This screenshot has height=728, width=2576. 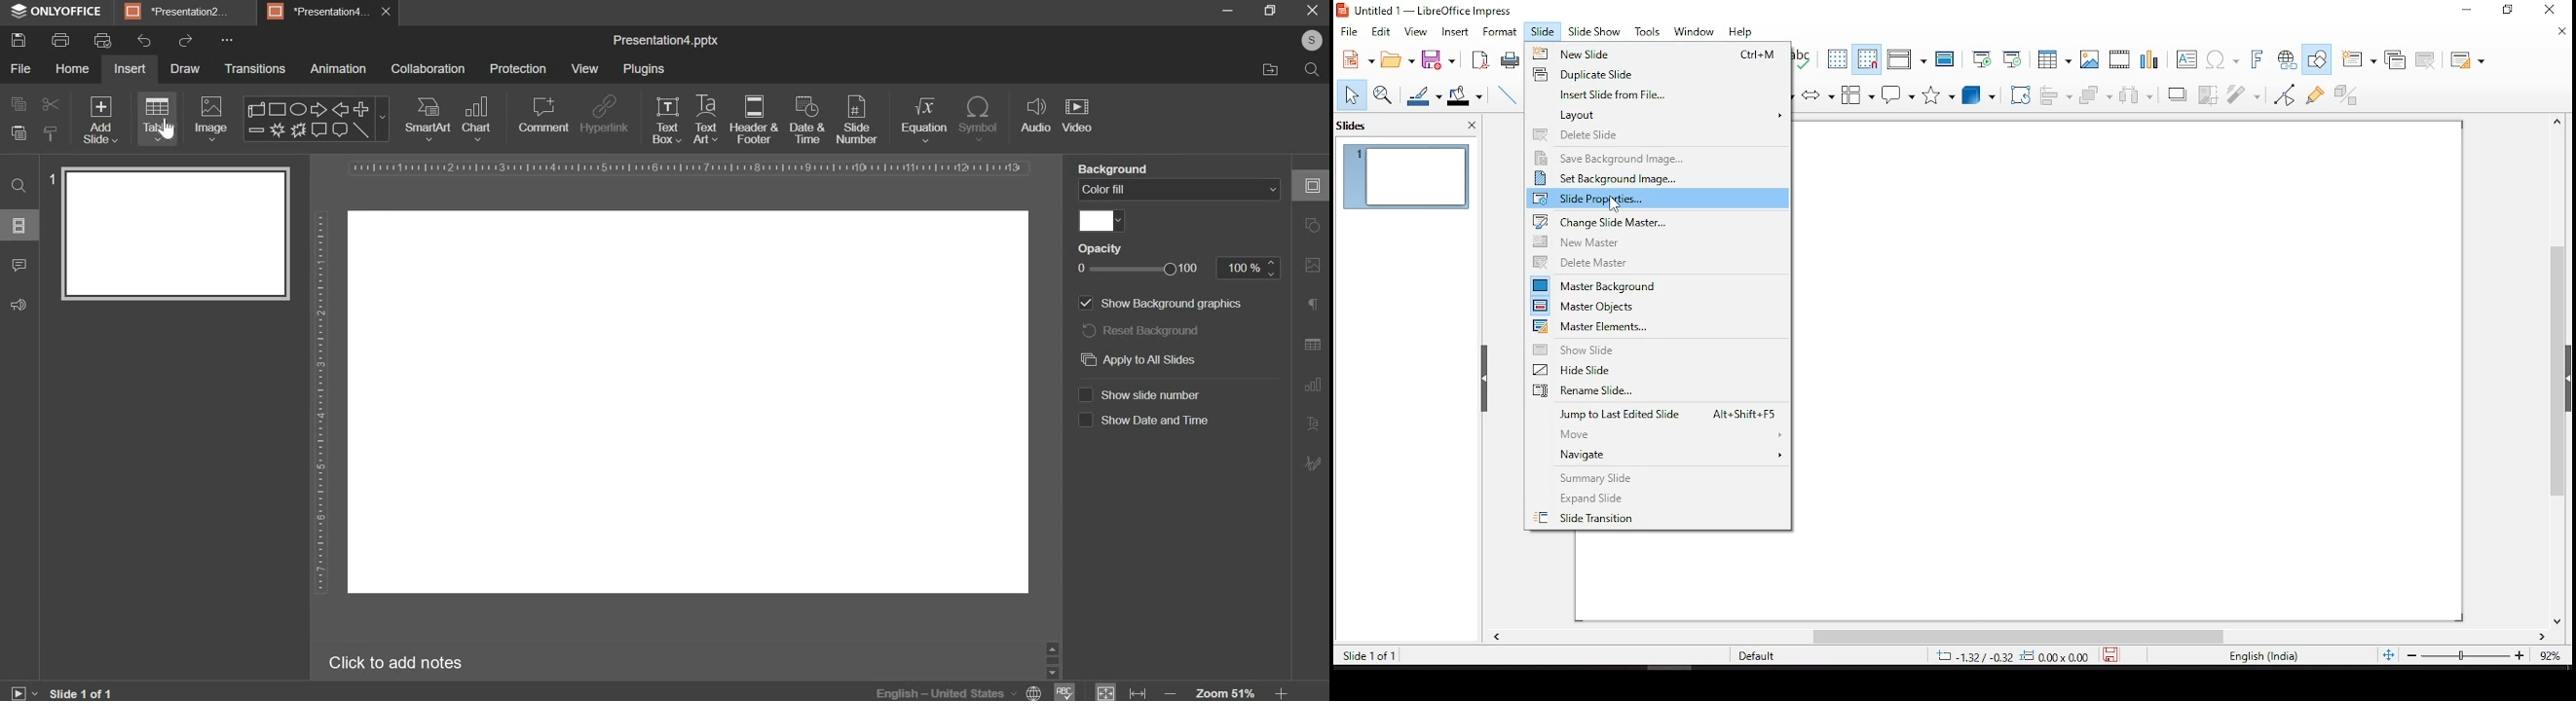 What do you see at coordinates (924, 119) in the screenshot?
I see `equation` at bounding box center [924, 119].